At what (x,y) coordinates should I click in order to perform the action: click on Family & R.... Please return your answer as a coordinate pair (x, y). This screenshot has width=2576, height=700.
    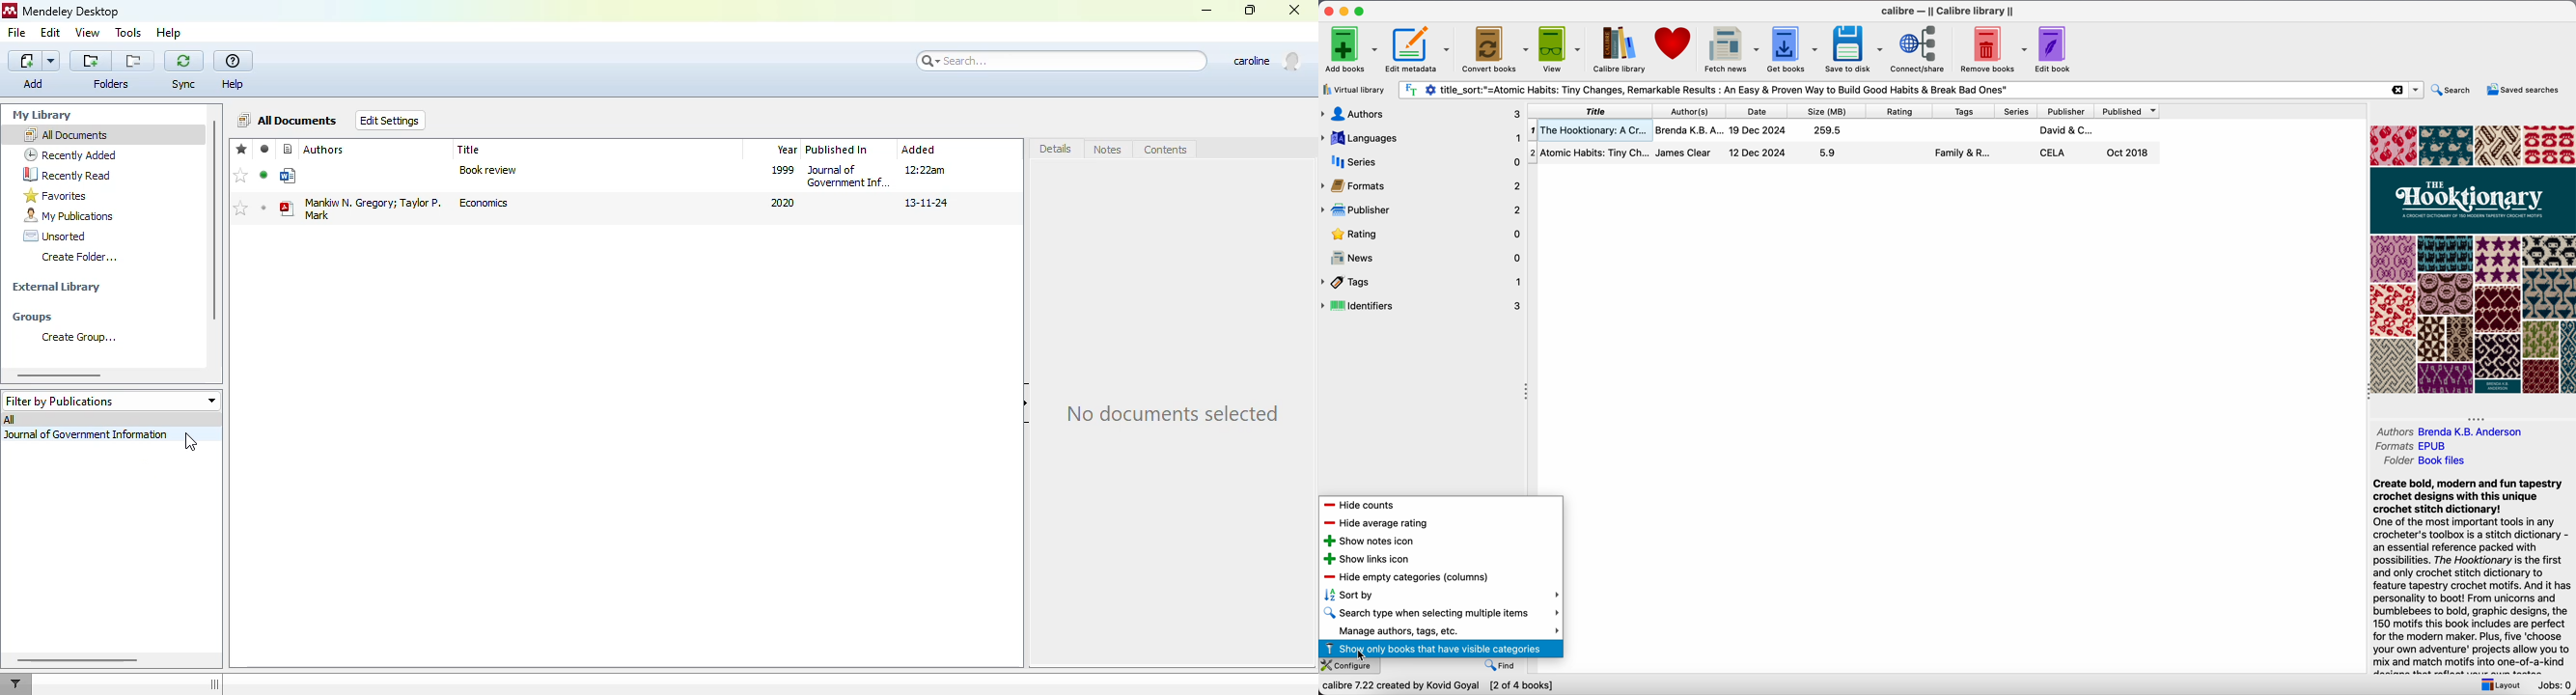
    Looking at the image, I should click on (1964, 154).